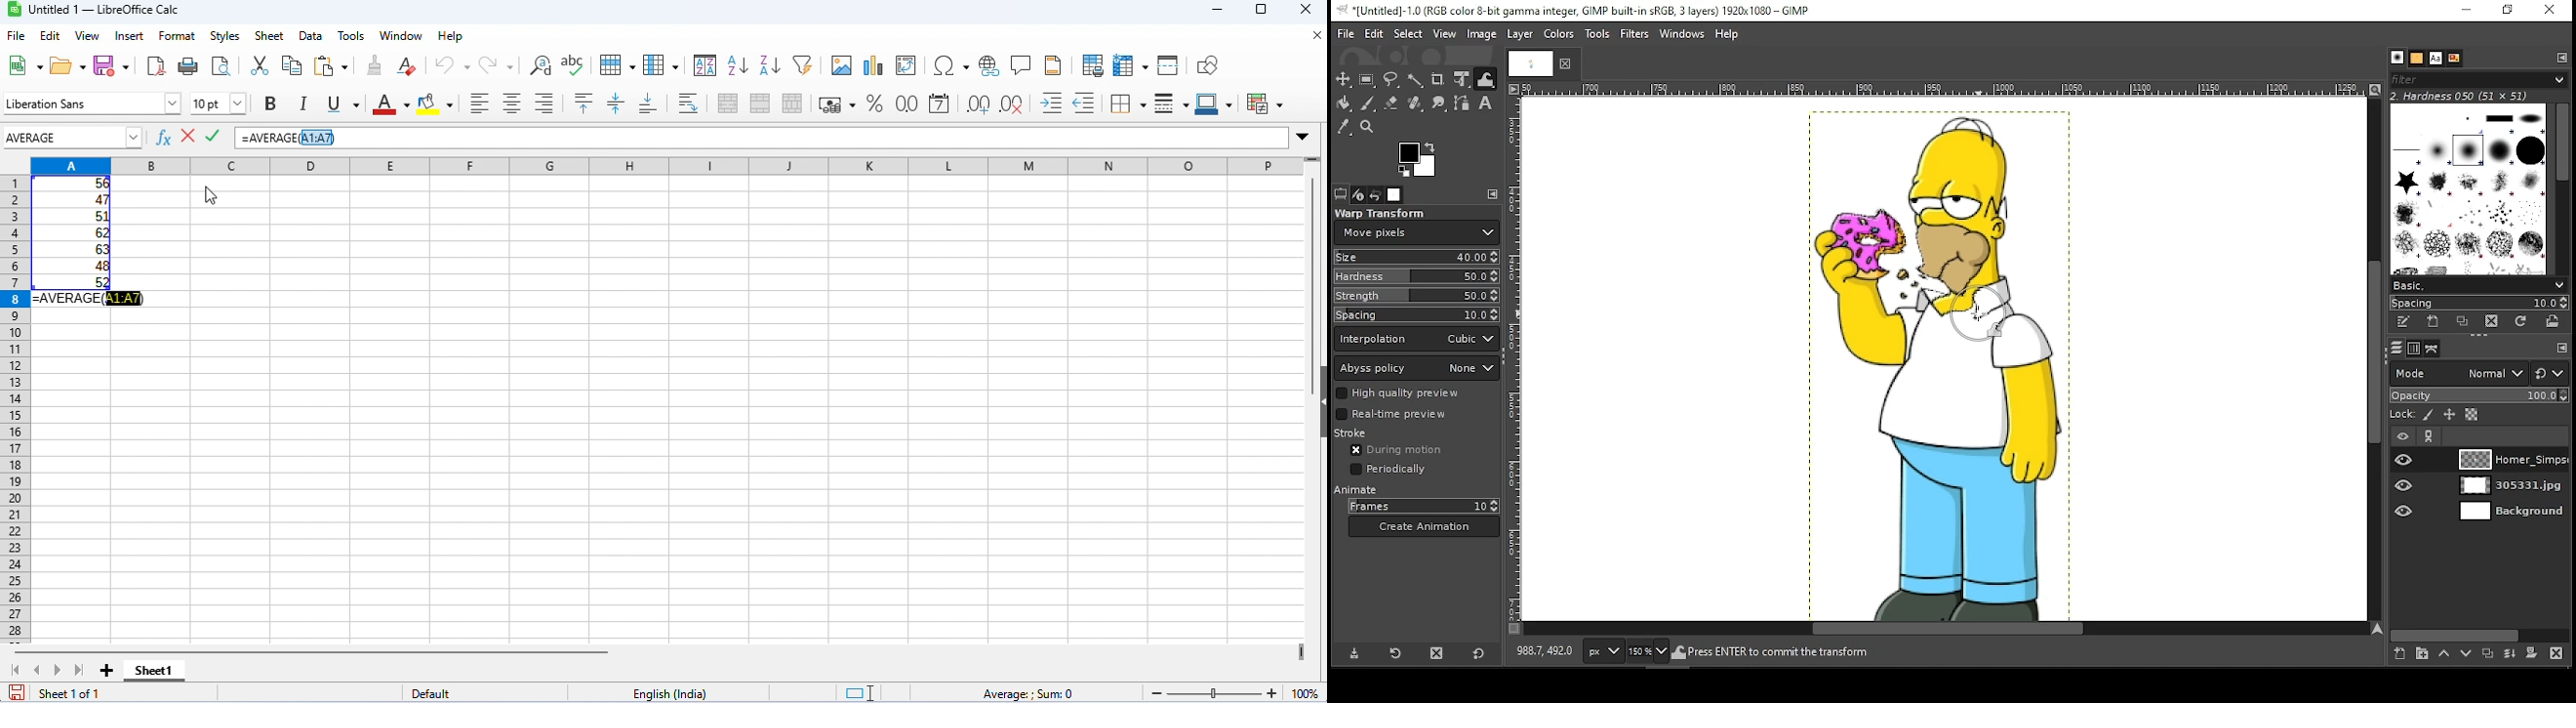 This screenshot has width=2576, height=728. I want to click on paste, so click(335, 66).